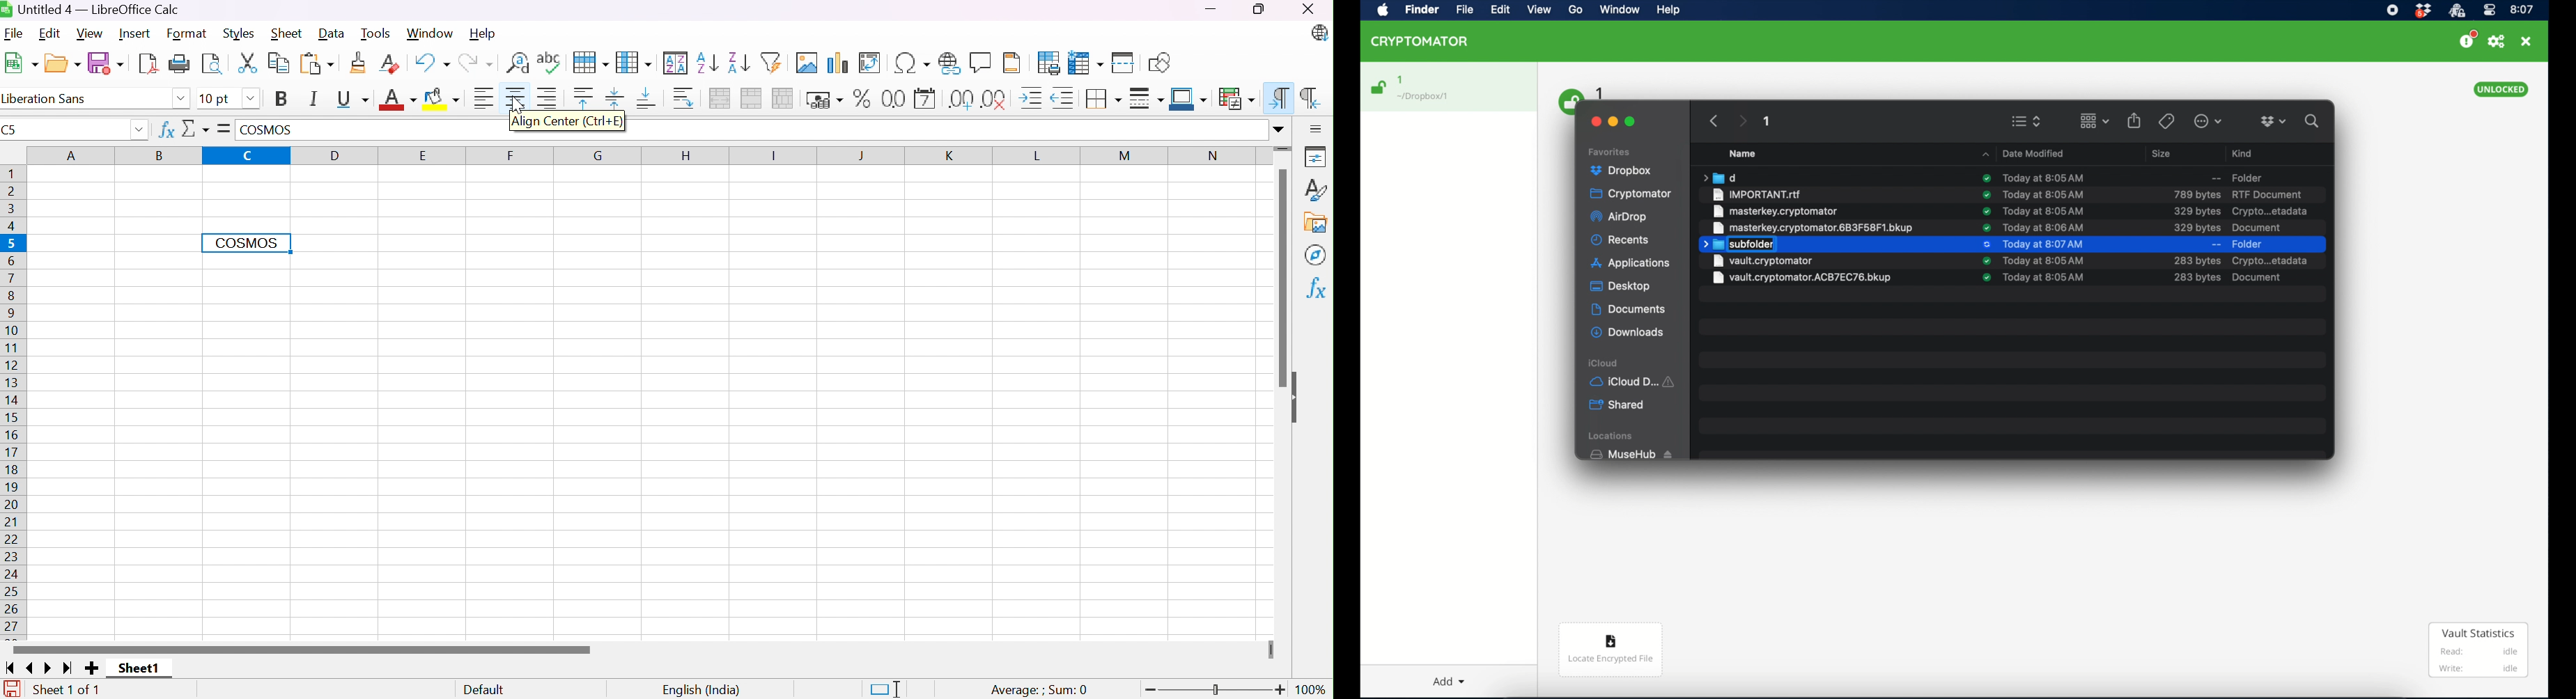 This screenshot has height=700, width=2576. Describe the element at coordinates (1318, 223) in the screenshot. I see `Gallery` at that location.